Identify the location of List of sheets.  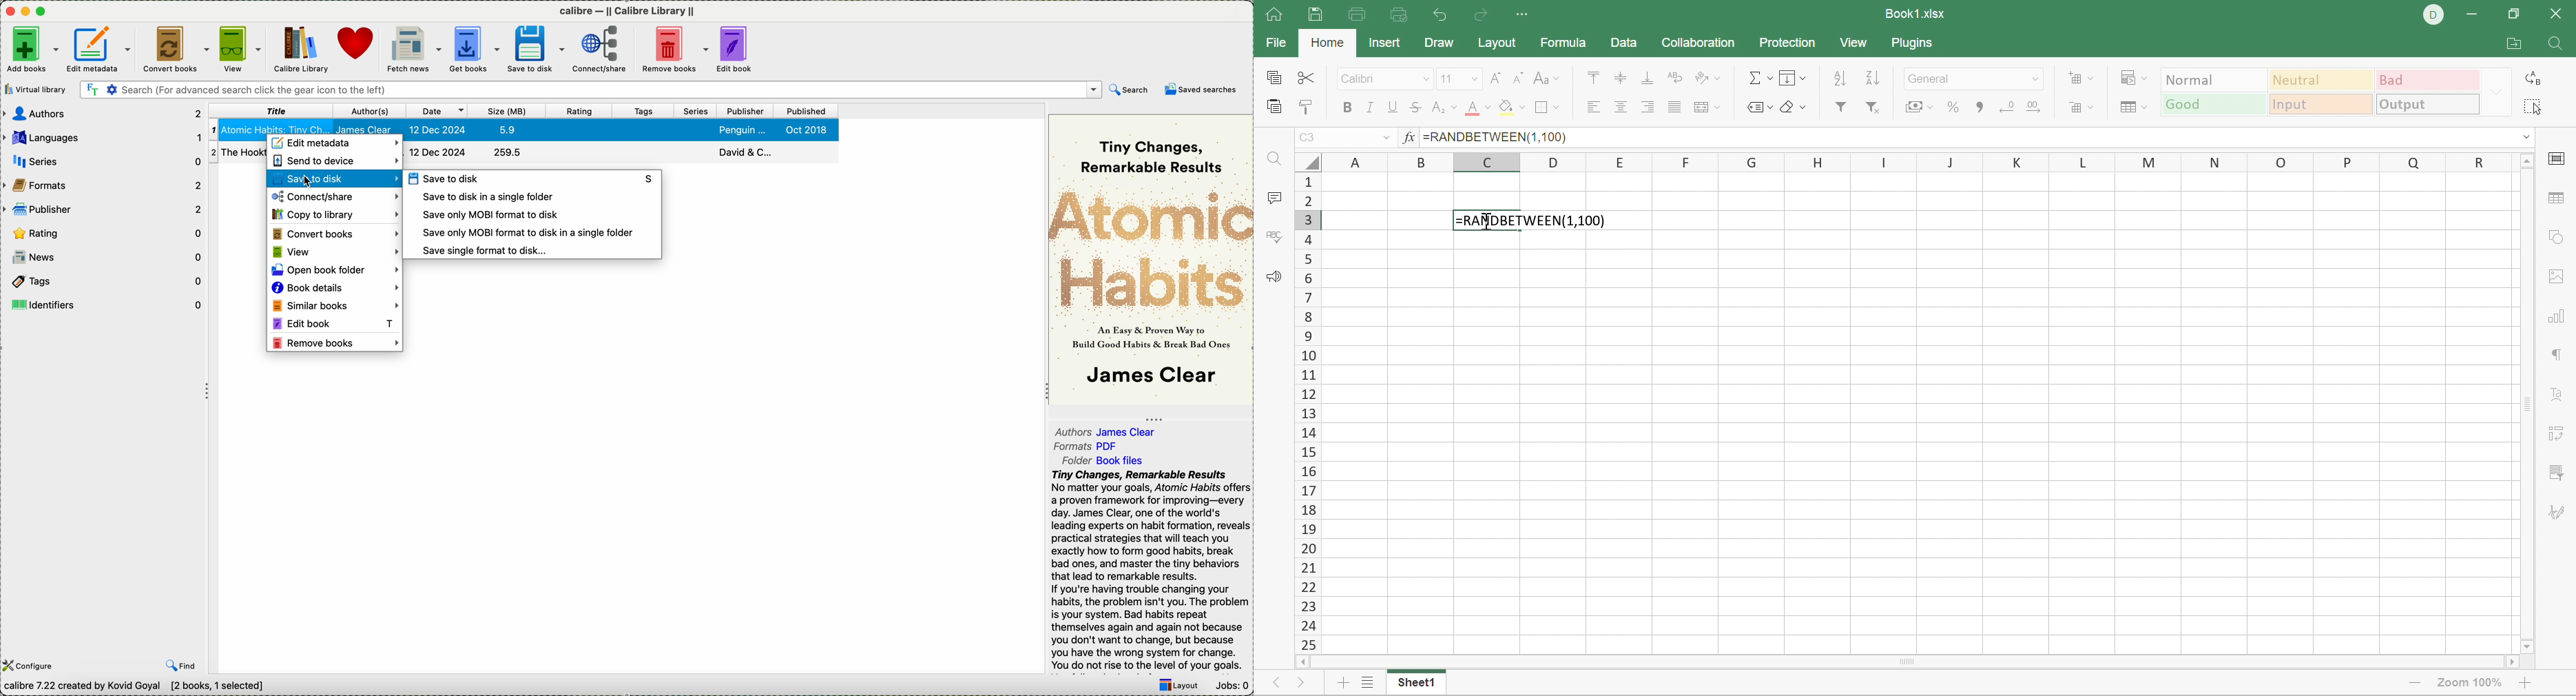
(1367, 680).